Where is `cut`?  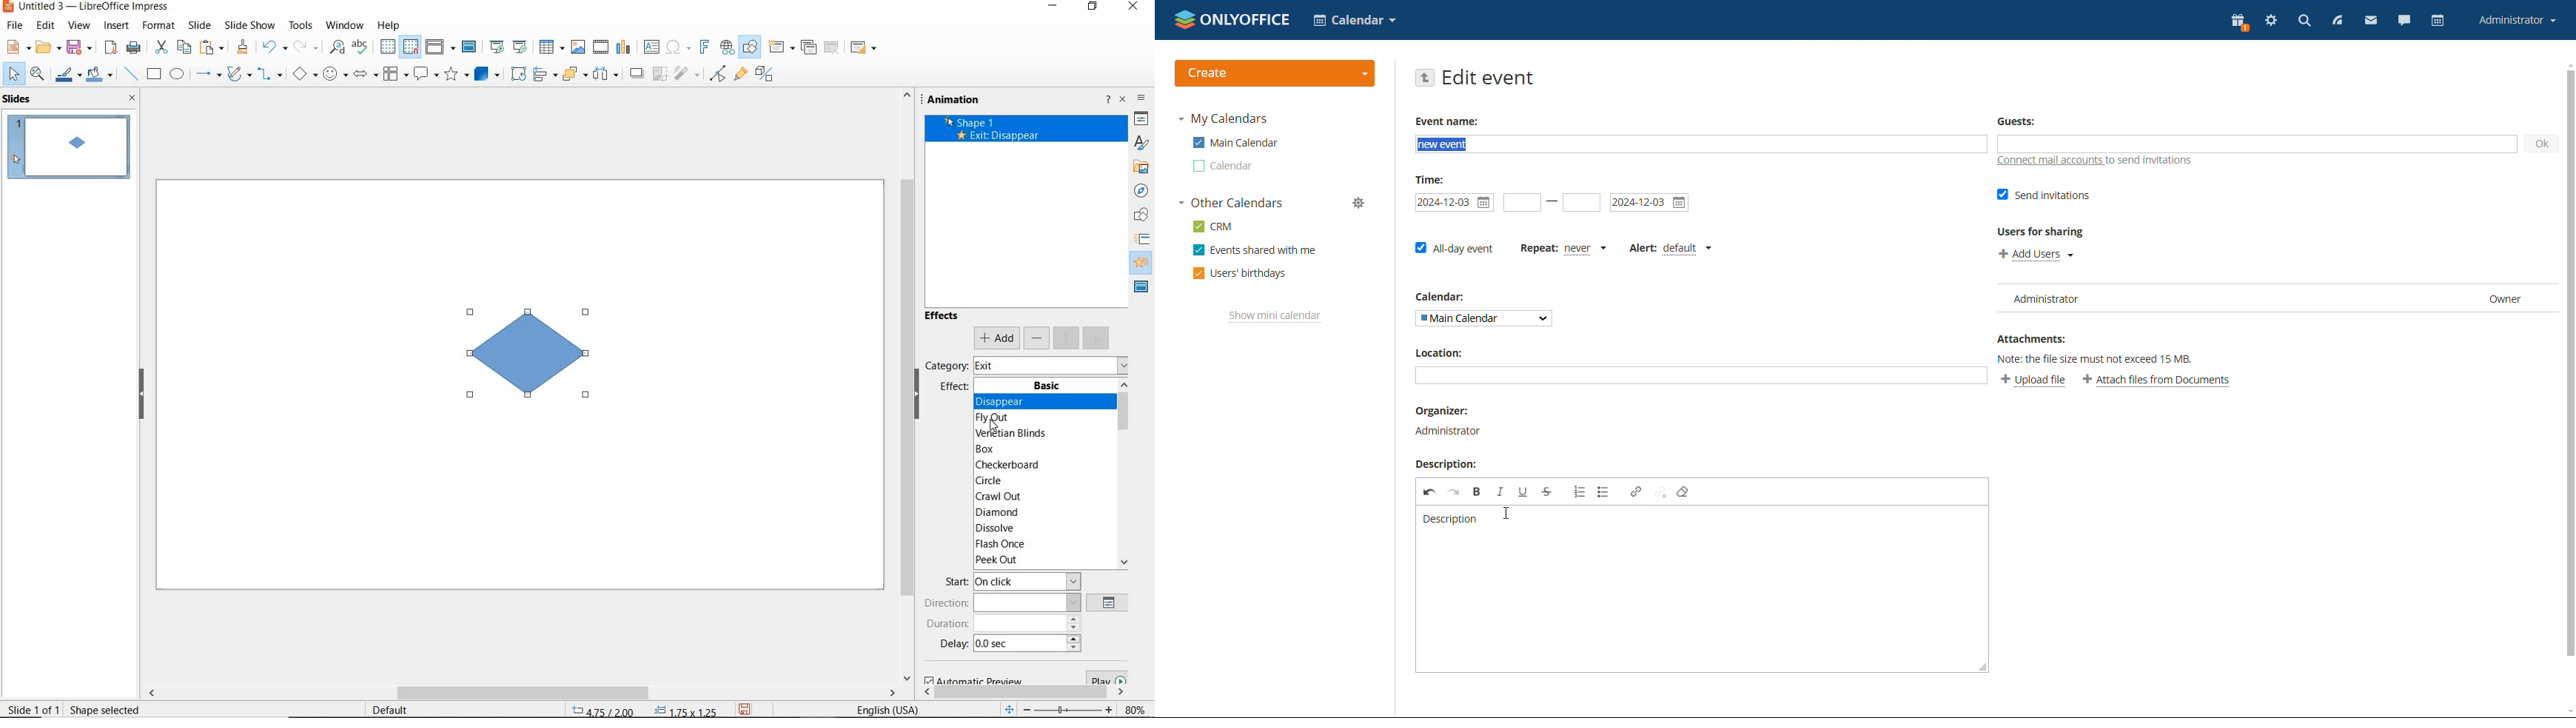
cut is located at coordinates (161, 47).